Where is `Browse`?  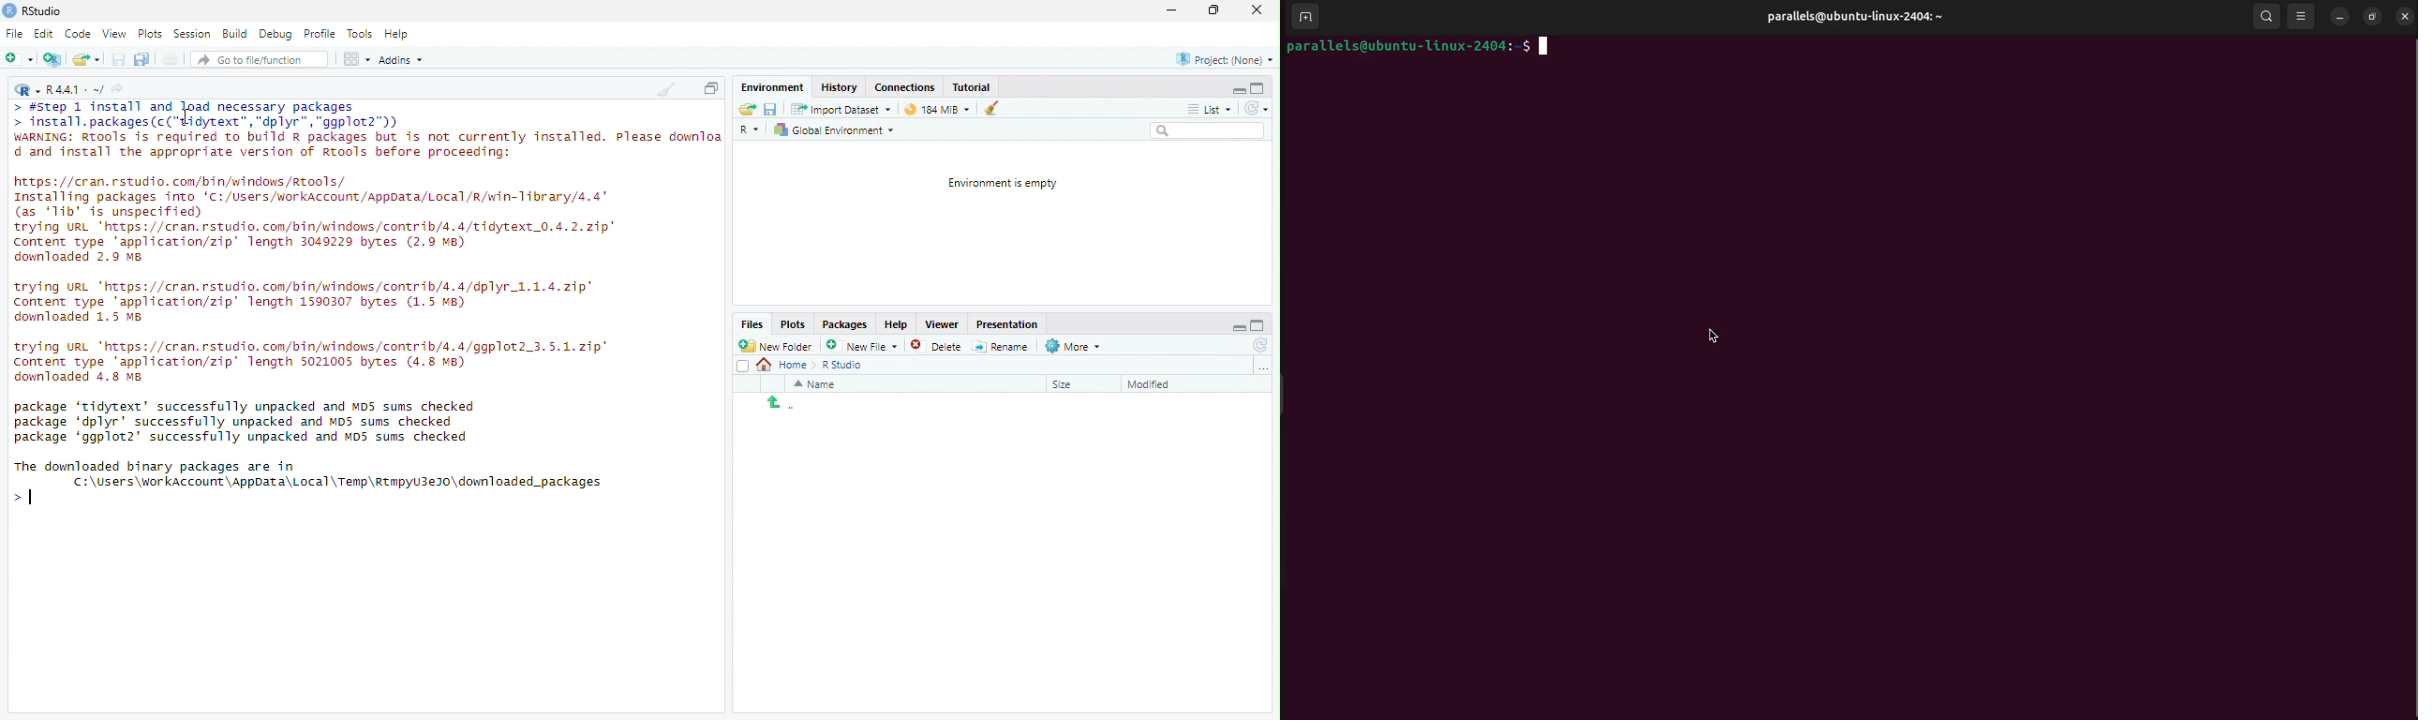 Browse is located at coordinates (1264, 367).